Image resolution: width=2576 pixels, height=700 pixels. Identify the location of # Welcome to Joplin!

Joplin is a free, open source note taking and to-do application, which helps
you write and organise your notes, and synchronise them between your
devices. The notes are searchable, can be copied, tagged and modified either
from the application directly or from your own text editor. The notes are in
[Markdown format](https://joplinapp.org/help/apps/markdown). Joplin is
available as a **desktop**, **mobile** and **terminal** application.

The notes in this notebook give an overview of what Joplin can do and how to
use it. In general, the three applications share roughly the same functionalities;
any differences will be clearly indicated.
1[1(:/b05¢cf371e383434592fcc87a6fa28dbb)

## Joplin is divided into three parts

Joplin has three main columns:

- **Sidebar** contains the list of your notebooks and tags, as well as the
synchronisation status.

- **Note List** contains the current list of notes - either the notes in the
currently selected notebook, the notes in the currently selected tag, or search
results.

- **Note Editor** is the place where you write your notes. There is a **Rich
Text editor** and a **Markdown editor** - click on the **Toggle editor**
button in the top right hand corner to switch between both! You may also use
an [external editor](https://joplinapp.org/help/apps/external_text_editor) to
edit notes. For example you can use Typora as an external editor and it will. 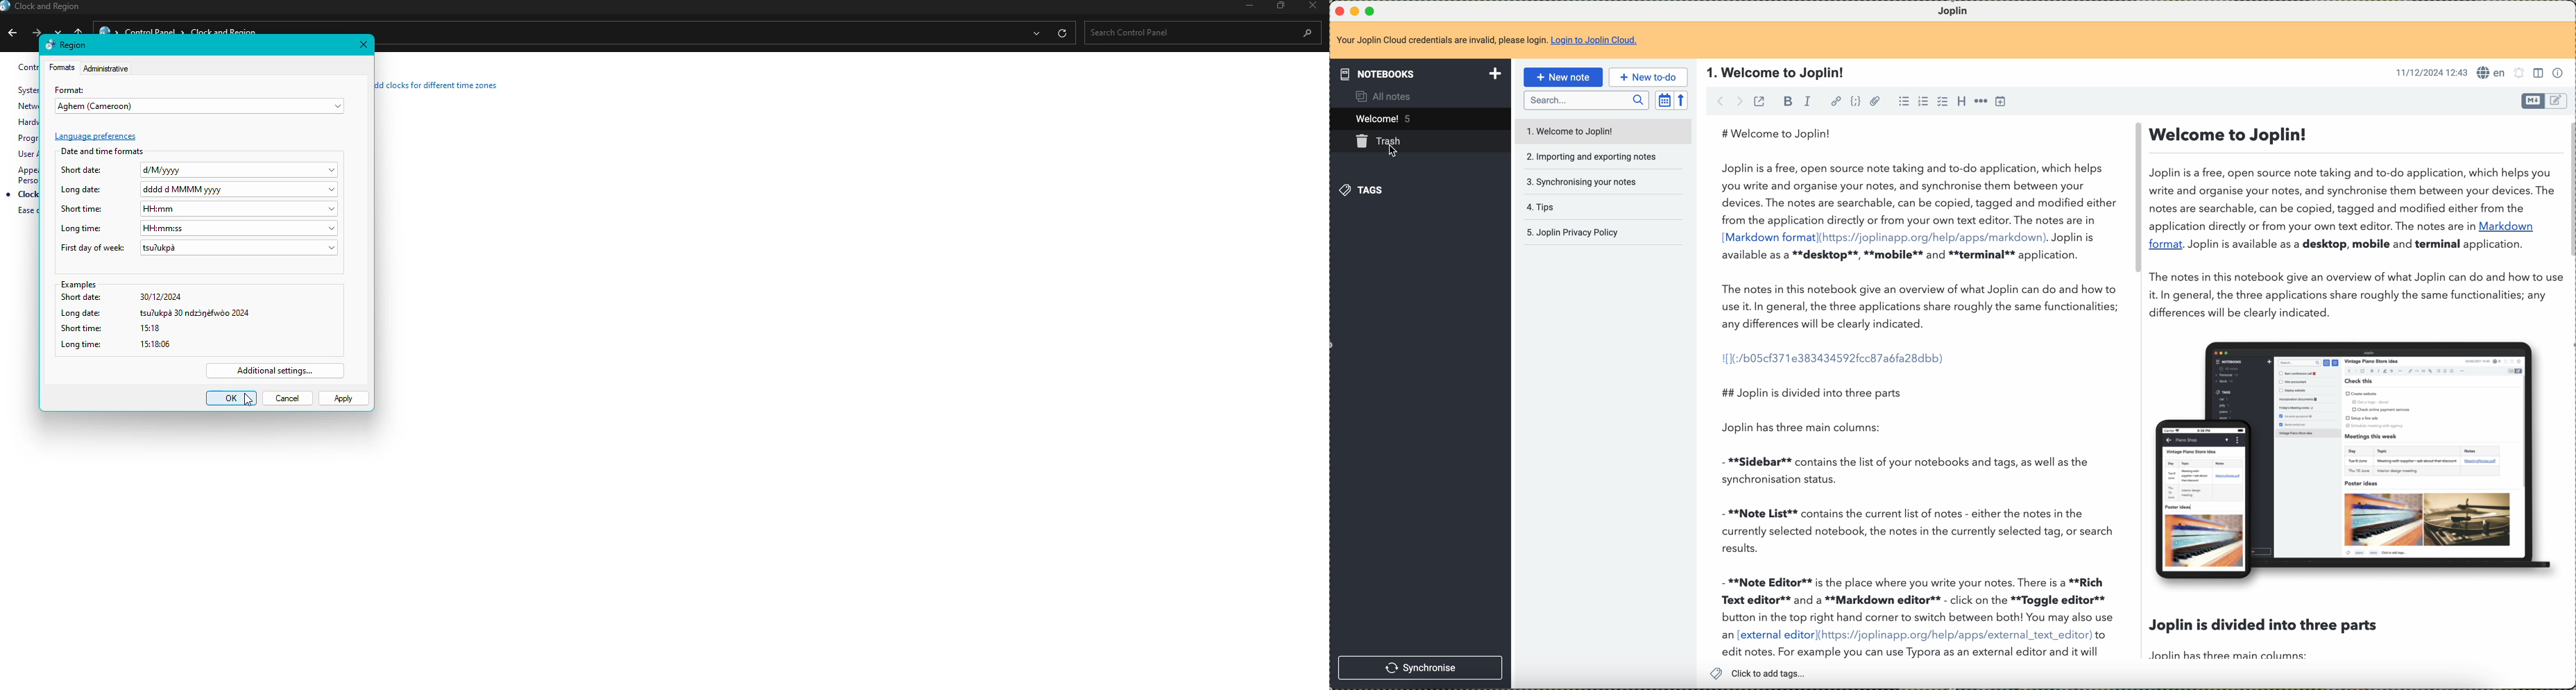
(1919, 390).